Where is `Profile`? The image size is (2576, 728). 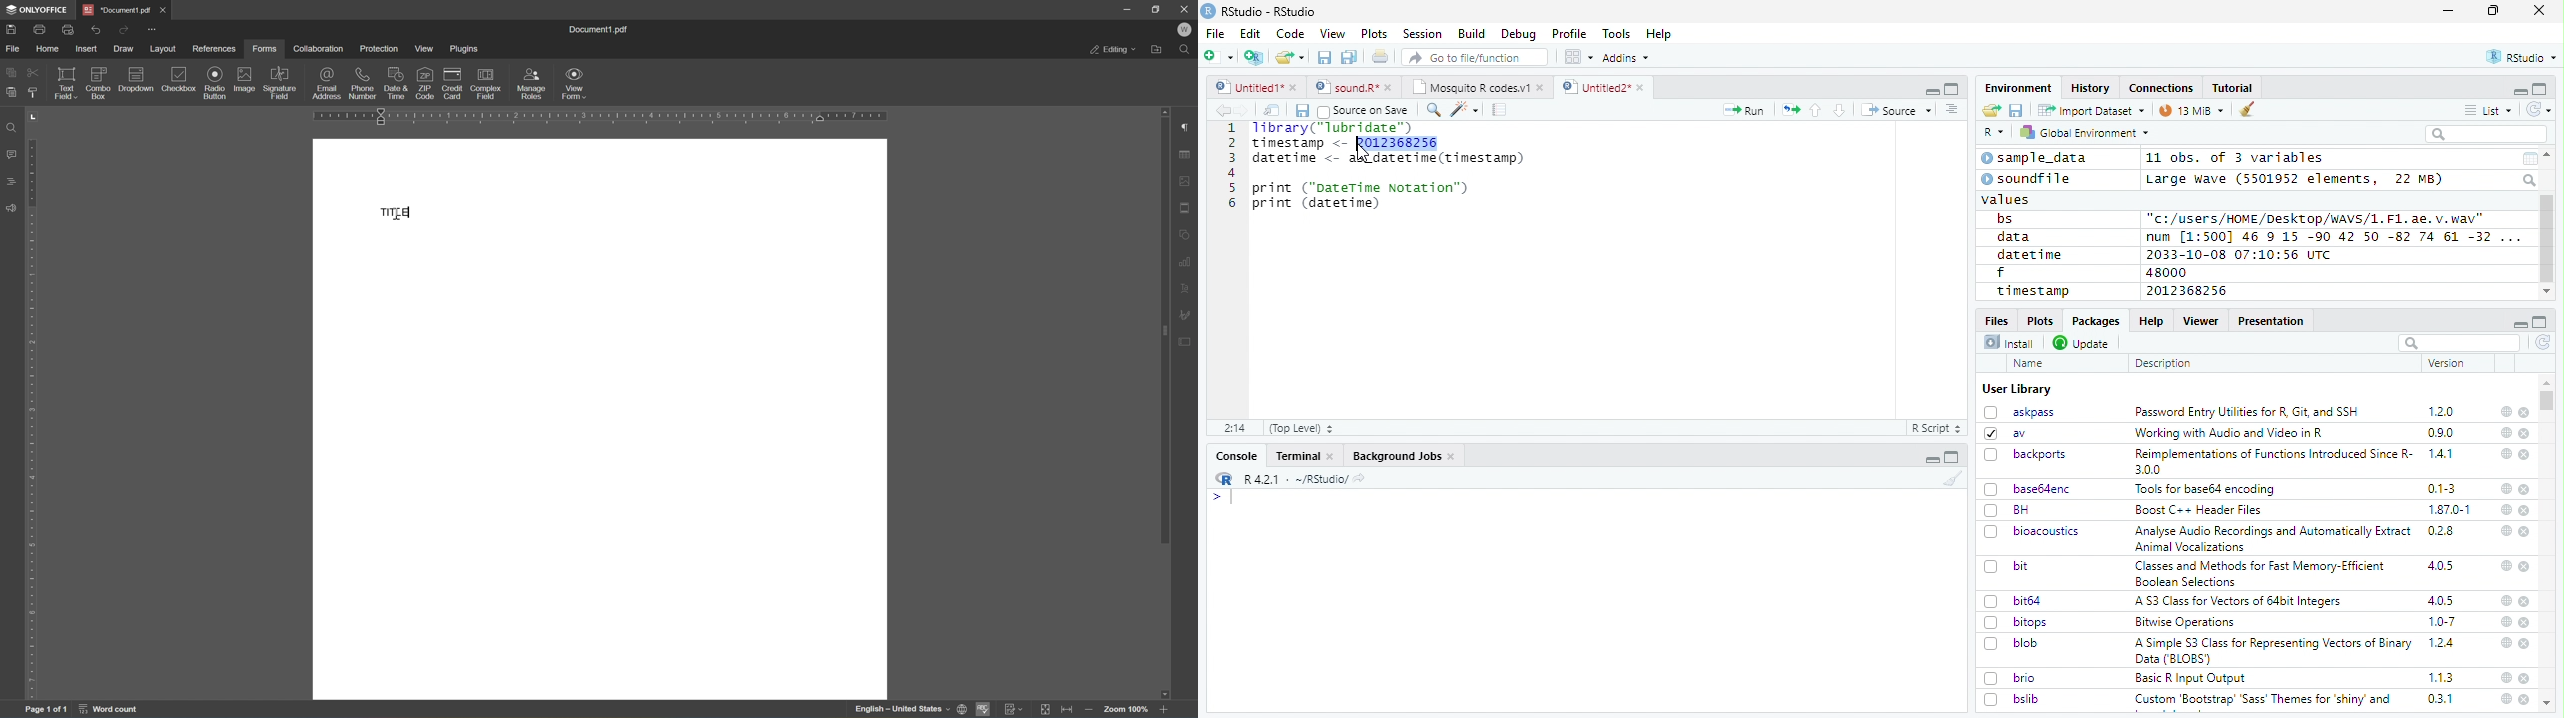
Profile is located at coordinates (1569, 34).